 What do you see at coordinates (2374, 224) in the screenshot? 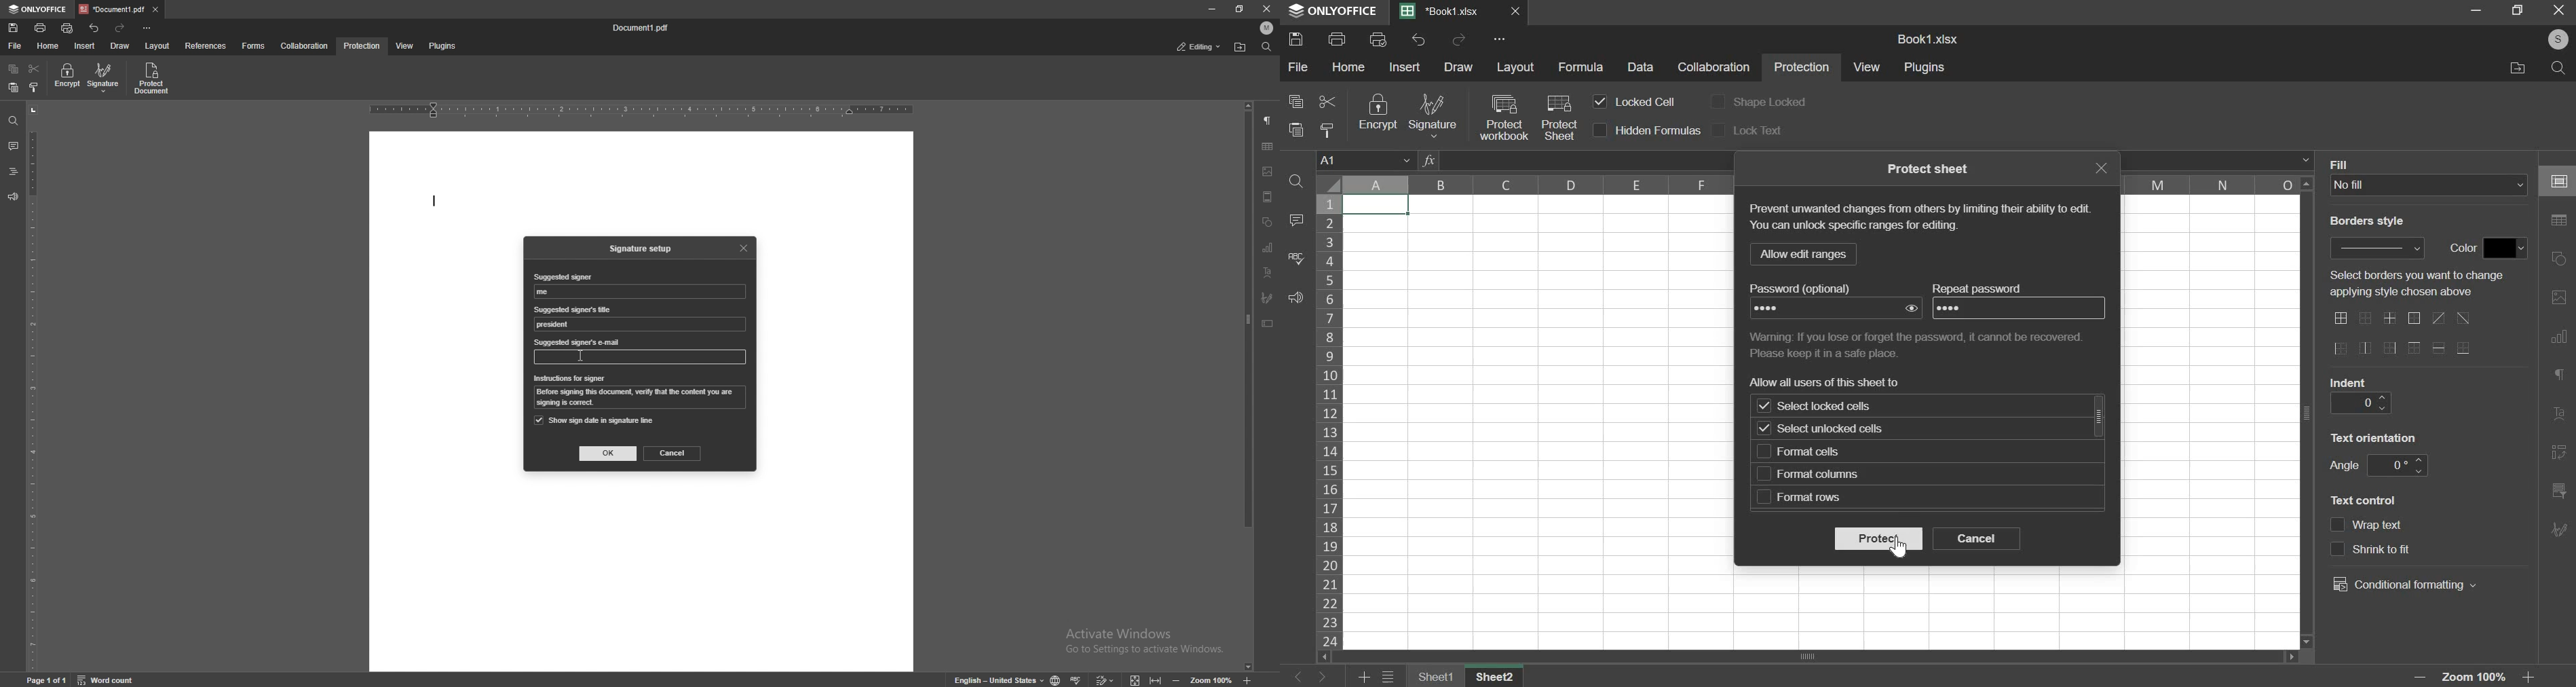
I see `Border style` at bounding box center [2374, 224].